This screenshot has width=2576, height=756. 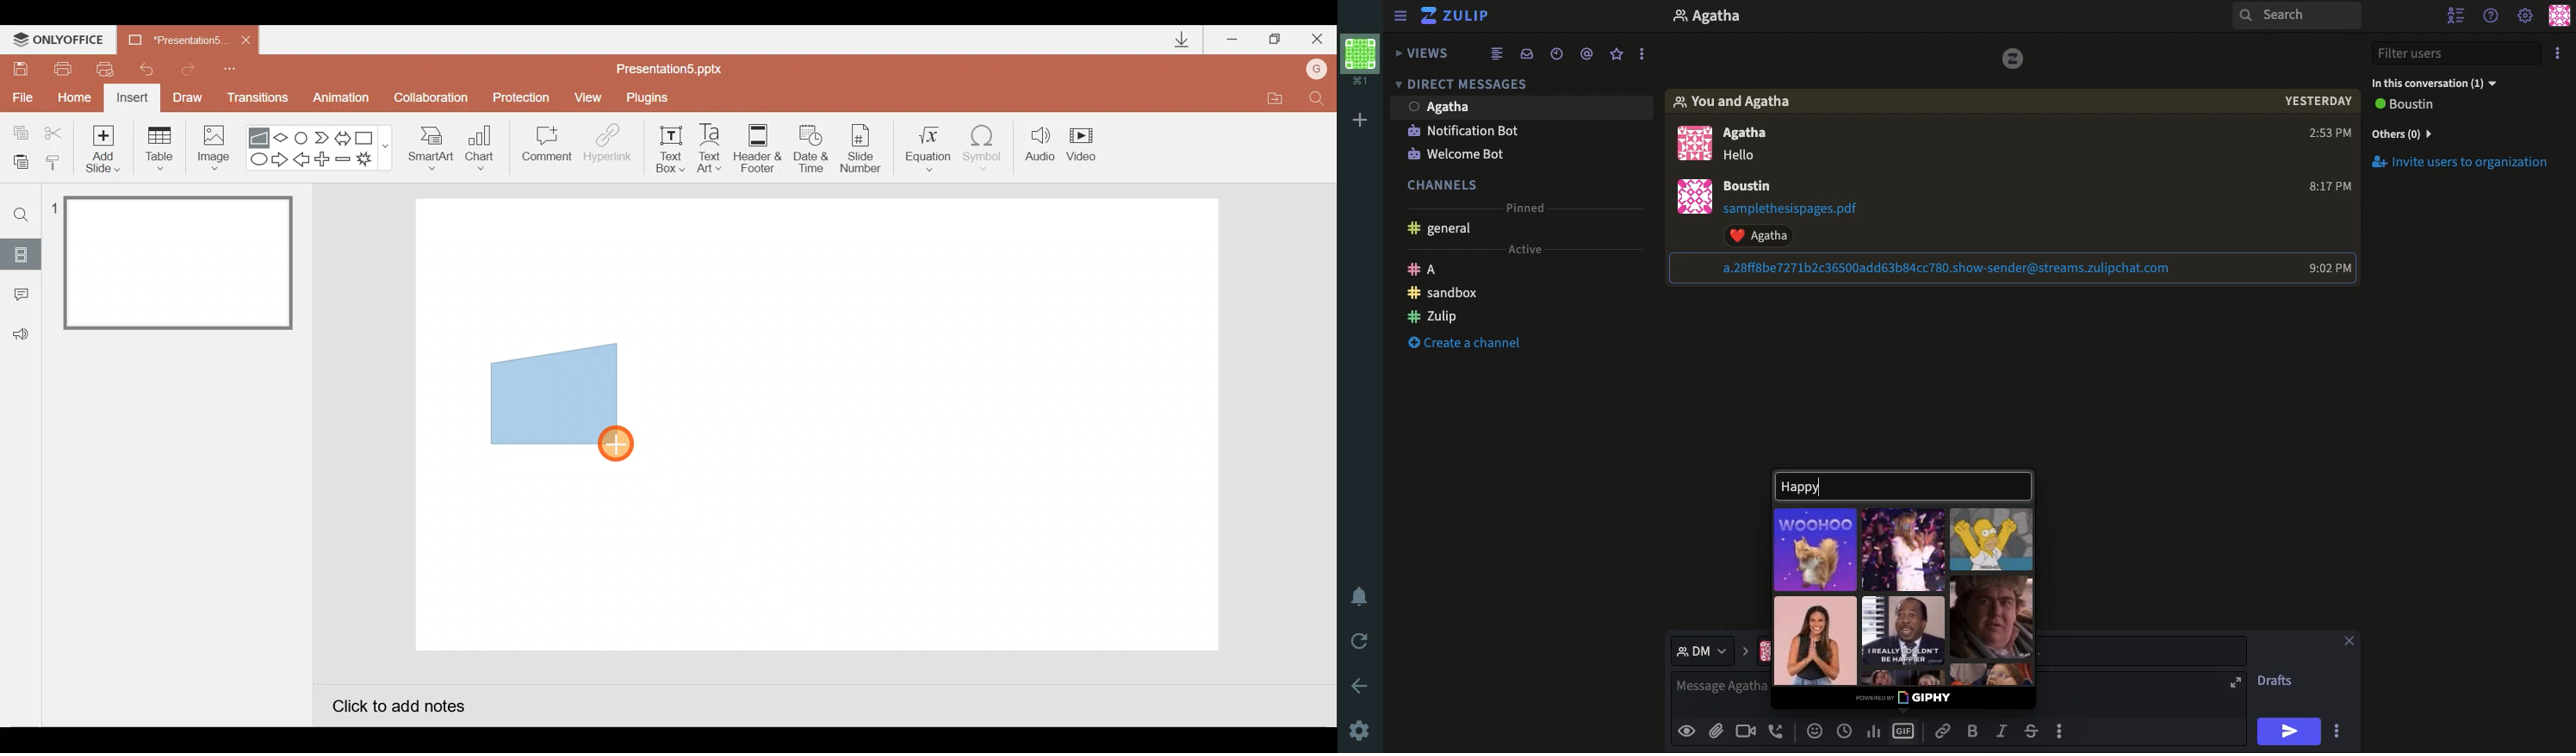 What do you see at coordinates (810, 145) in the screenshot?
I see `Date & time` at bounding box center [810, 145].